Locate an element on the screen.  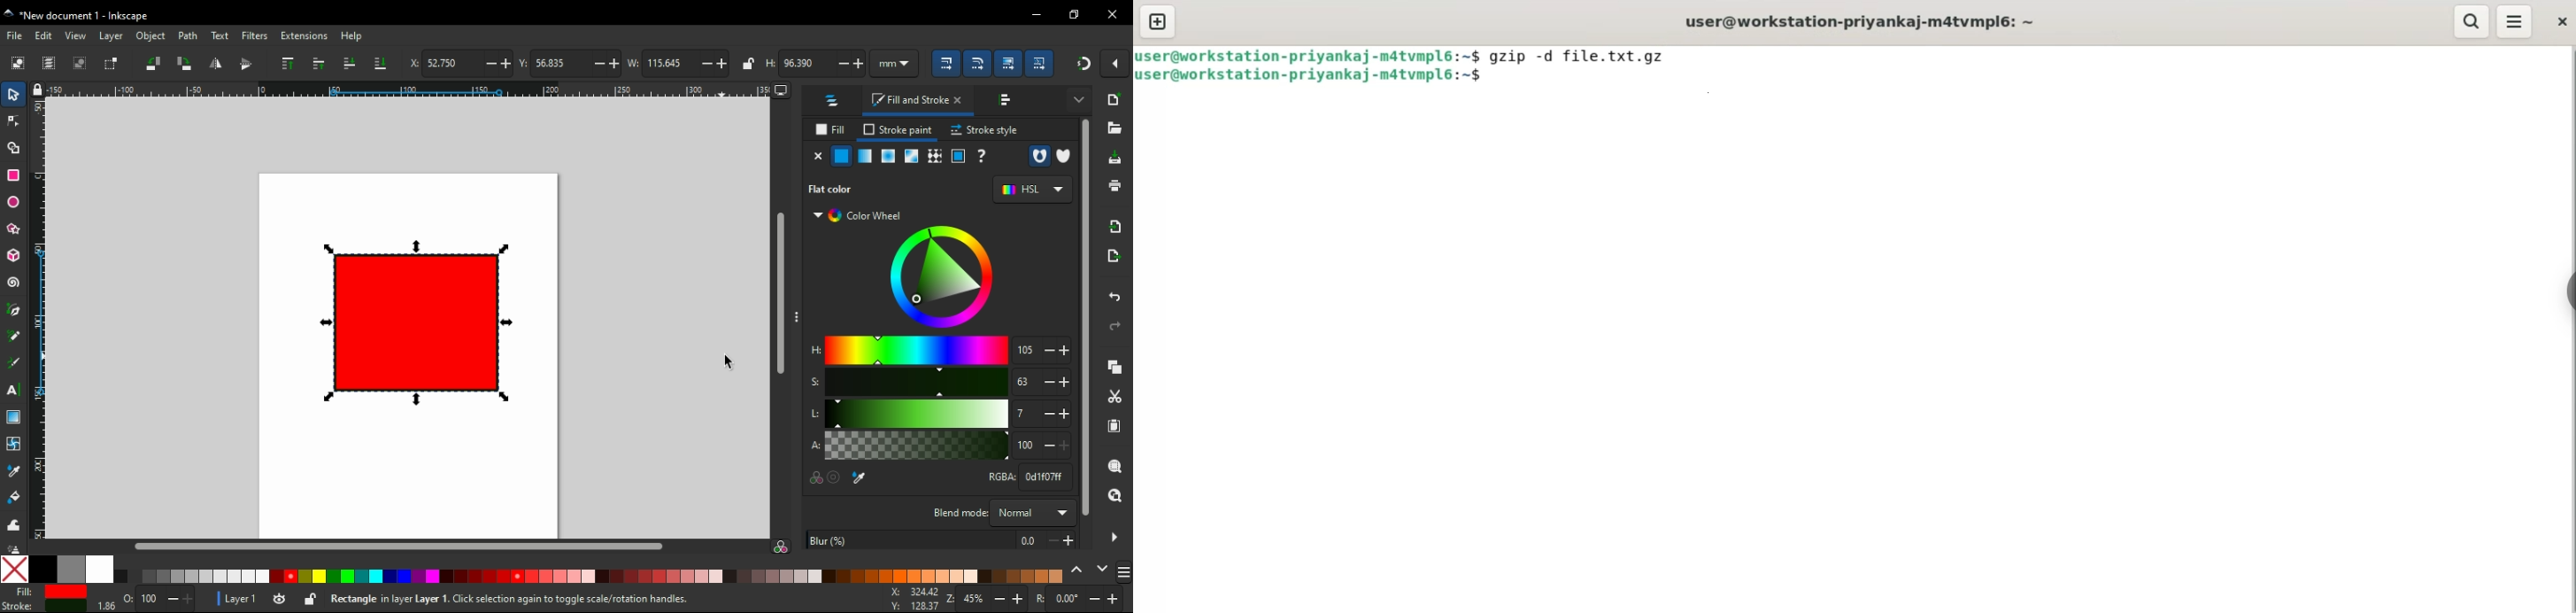
scaling options is located at coordinates (976, 62).